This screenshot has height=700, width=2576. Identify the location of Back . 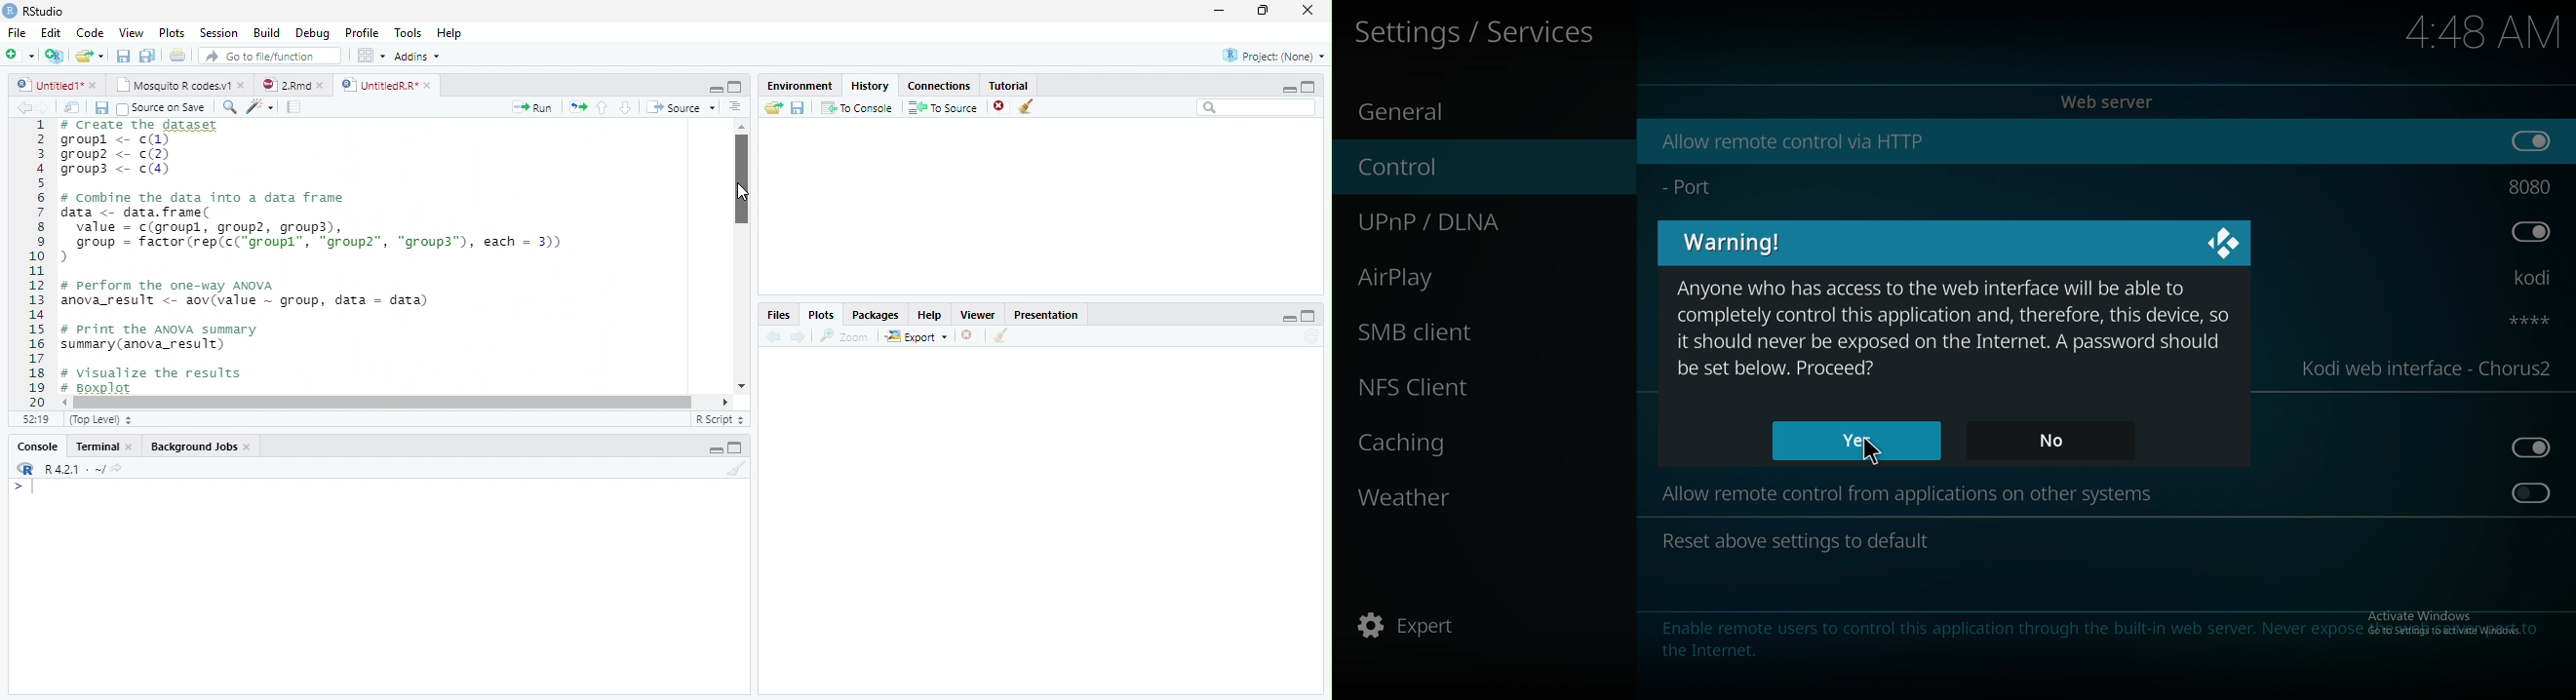
(25, 108).